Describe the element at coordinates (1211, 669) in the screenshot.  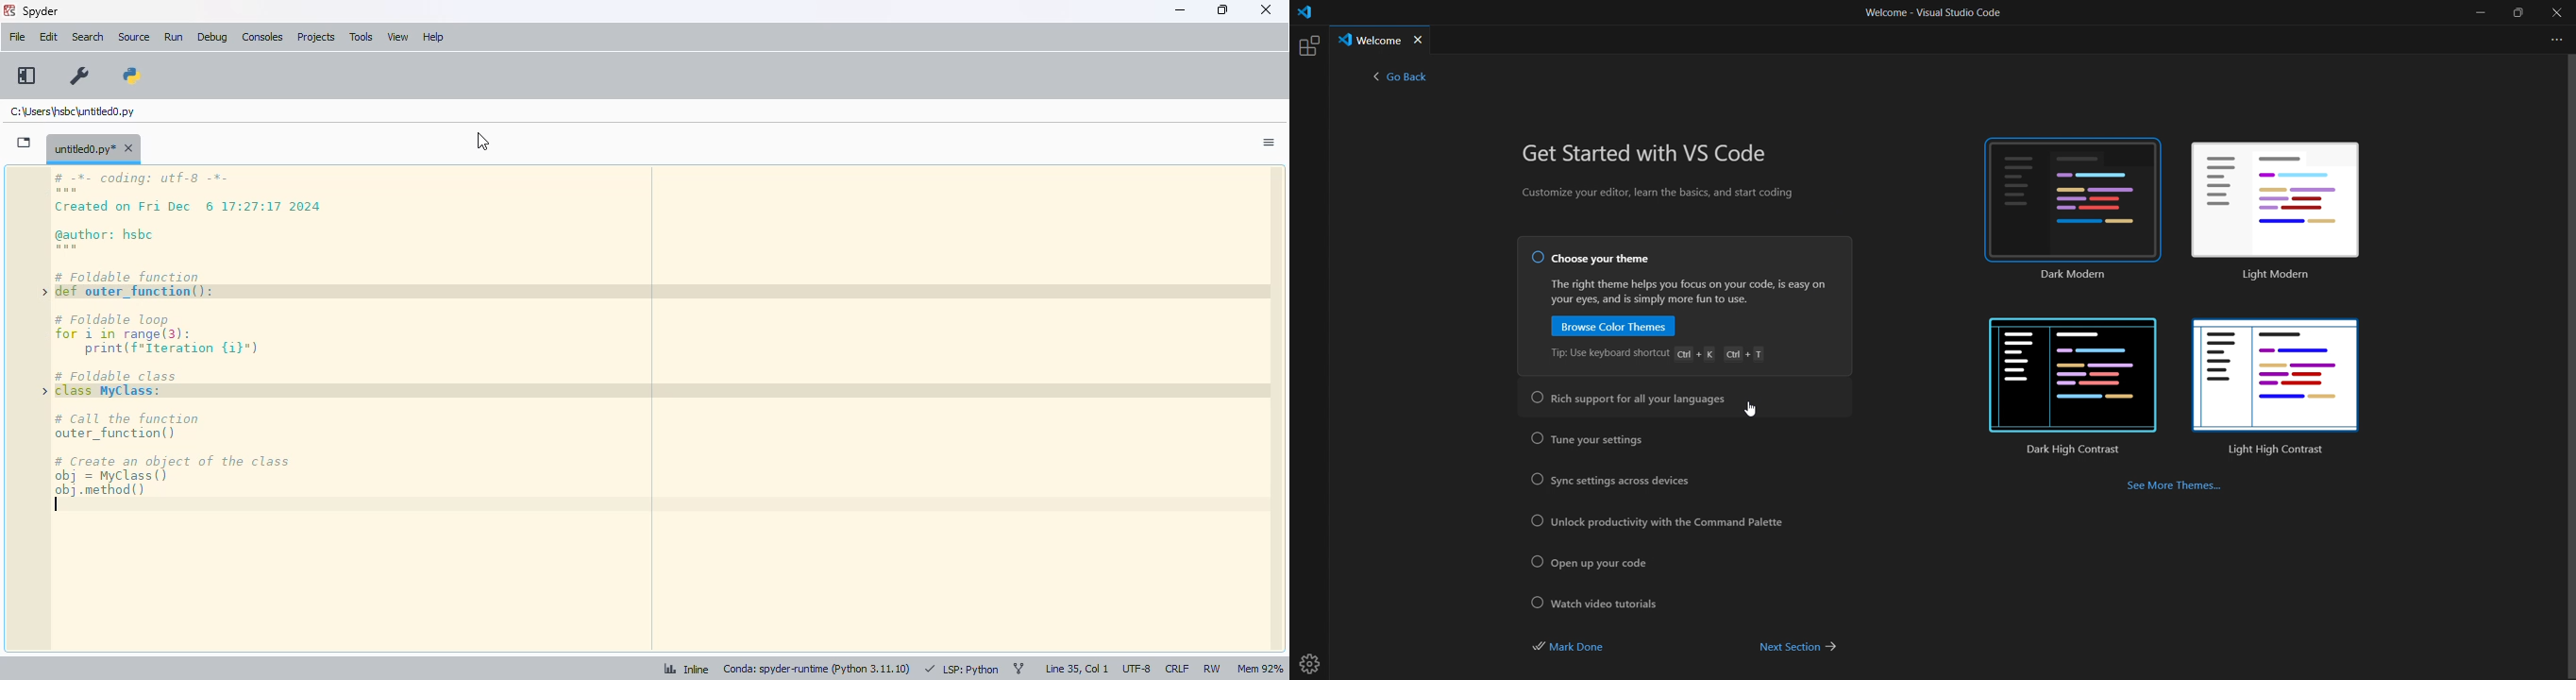
I see `RW` at that location.